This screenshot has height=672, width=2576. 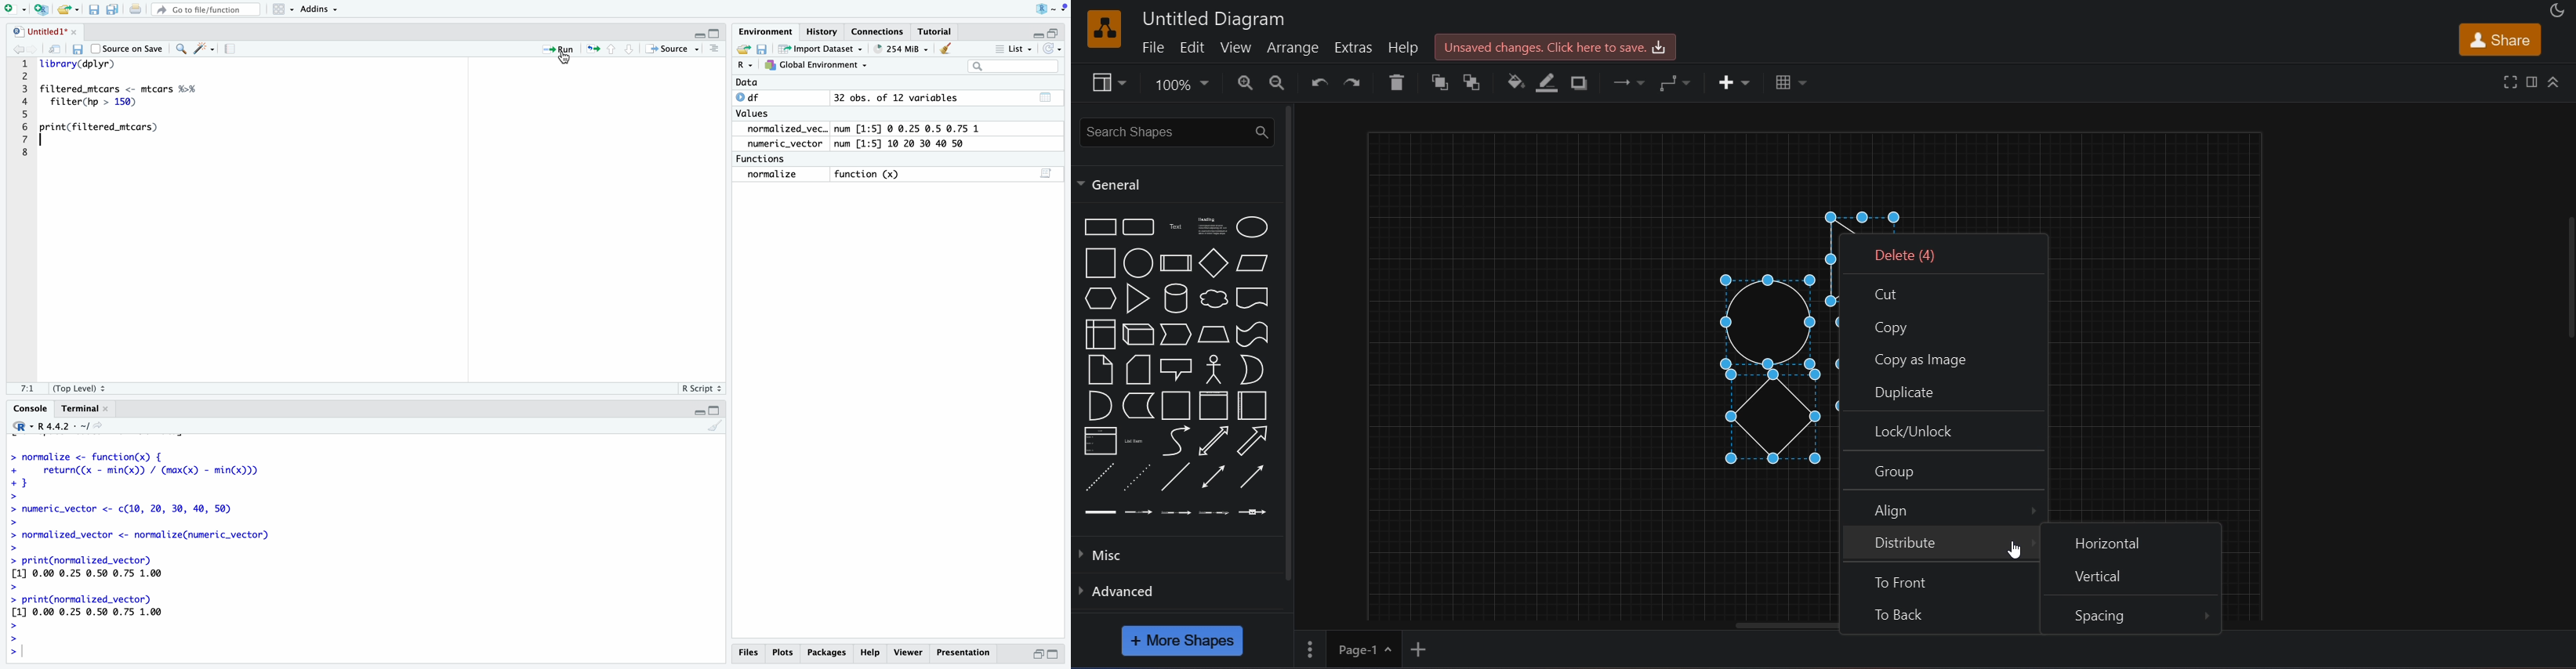 What do you see at coordinates (1098, 298) in the screenshot?
I see `hexagon` at bounding box center [1098, 298].